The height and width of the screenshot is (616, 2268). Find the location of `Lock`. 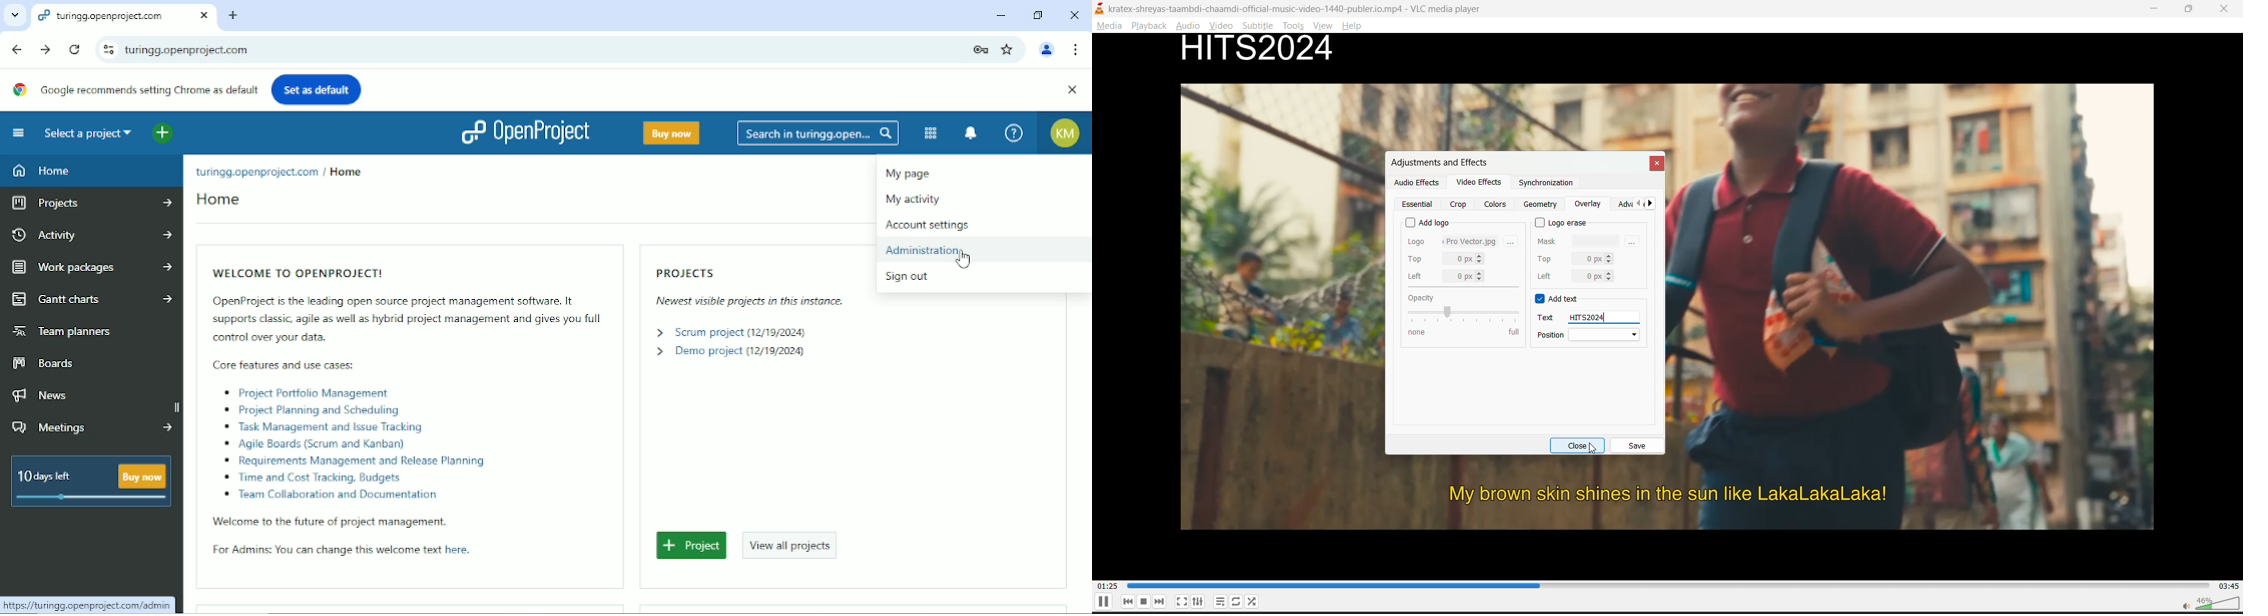

Lock is located at coordinates (980, 48).